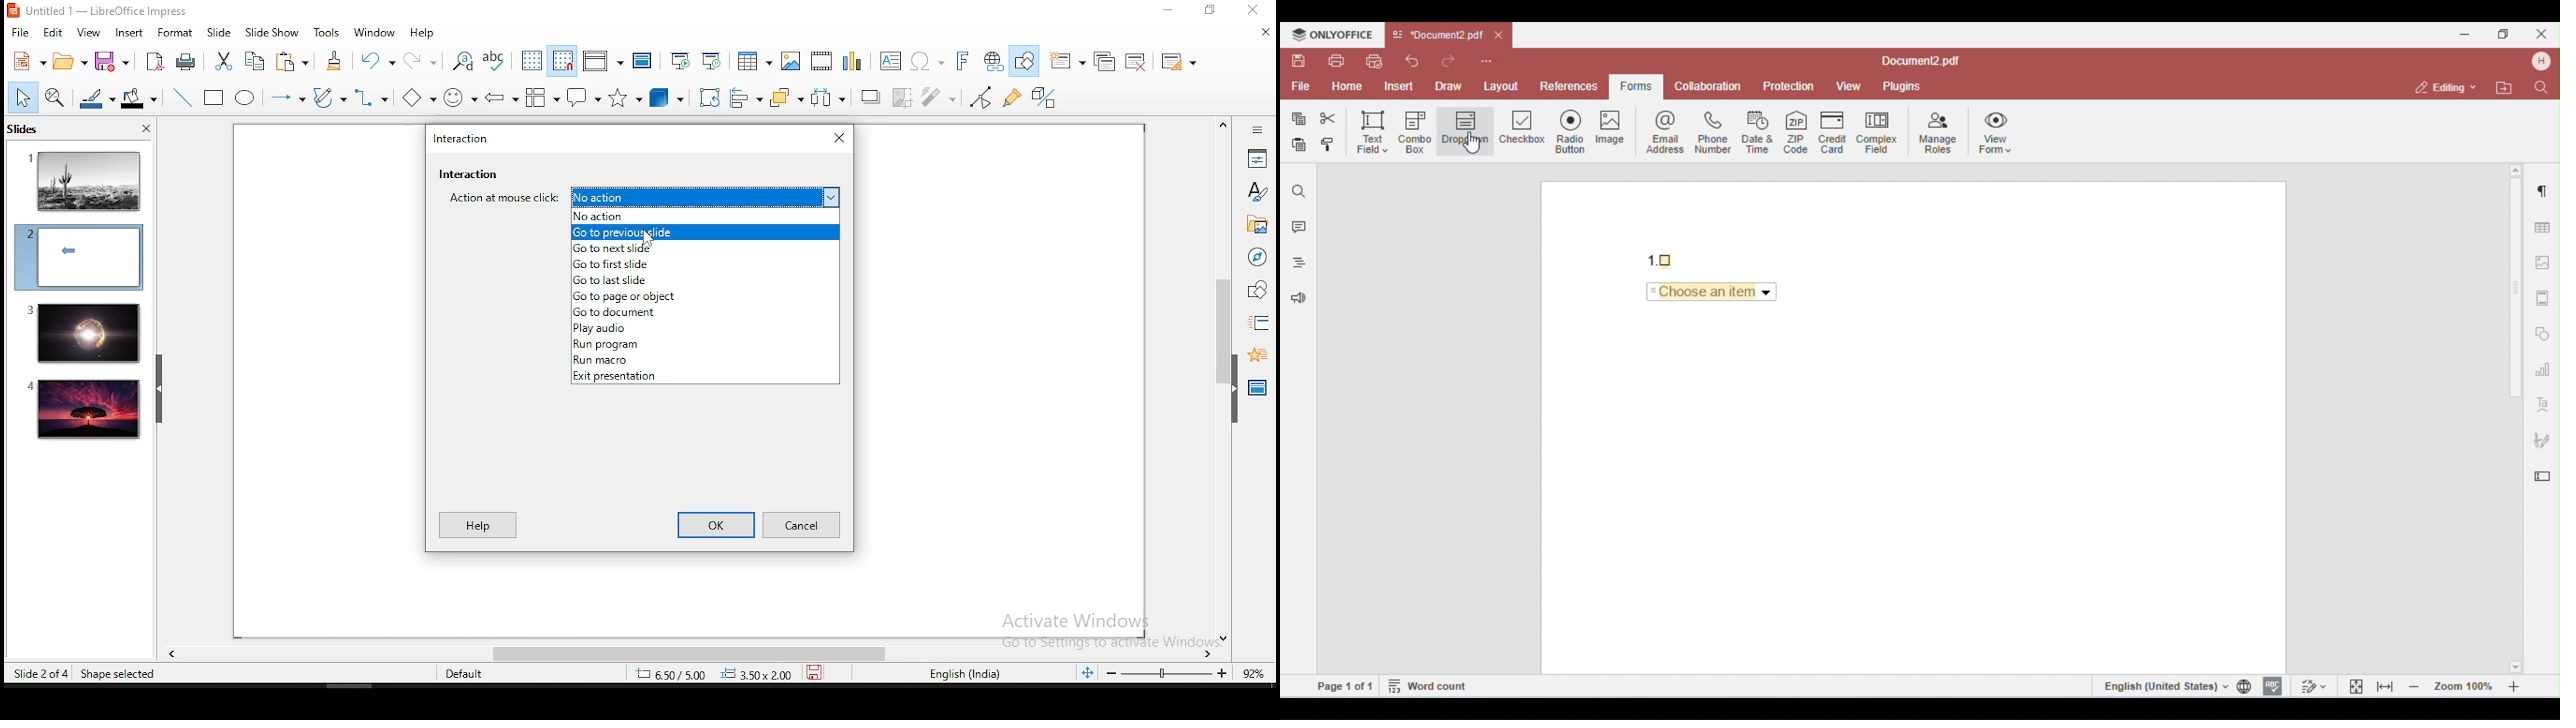 This screenshot has width=2576, height=728. What do you see at coordinates (704, 216) in the screenshot?
I see `no action` at bounding box center [704, 216].